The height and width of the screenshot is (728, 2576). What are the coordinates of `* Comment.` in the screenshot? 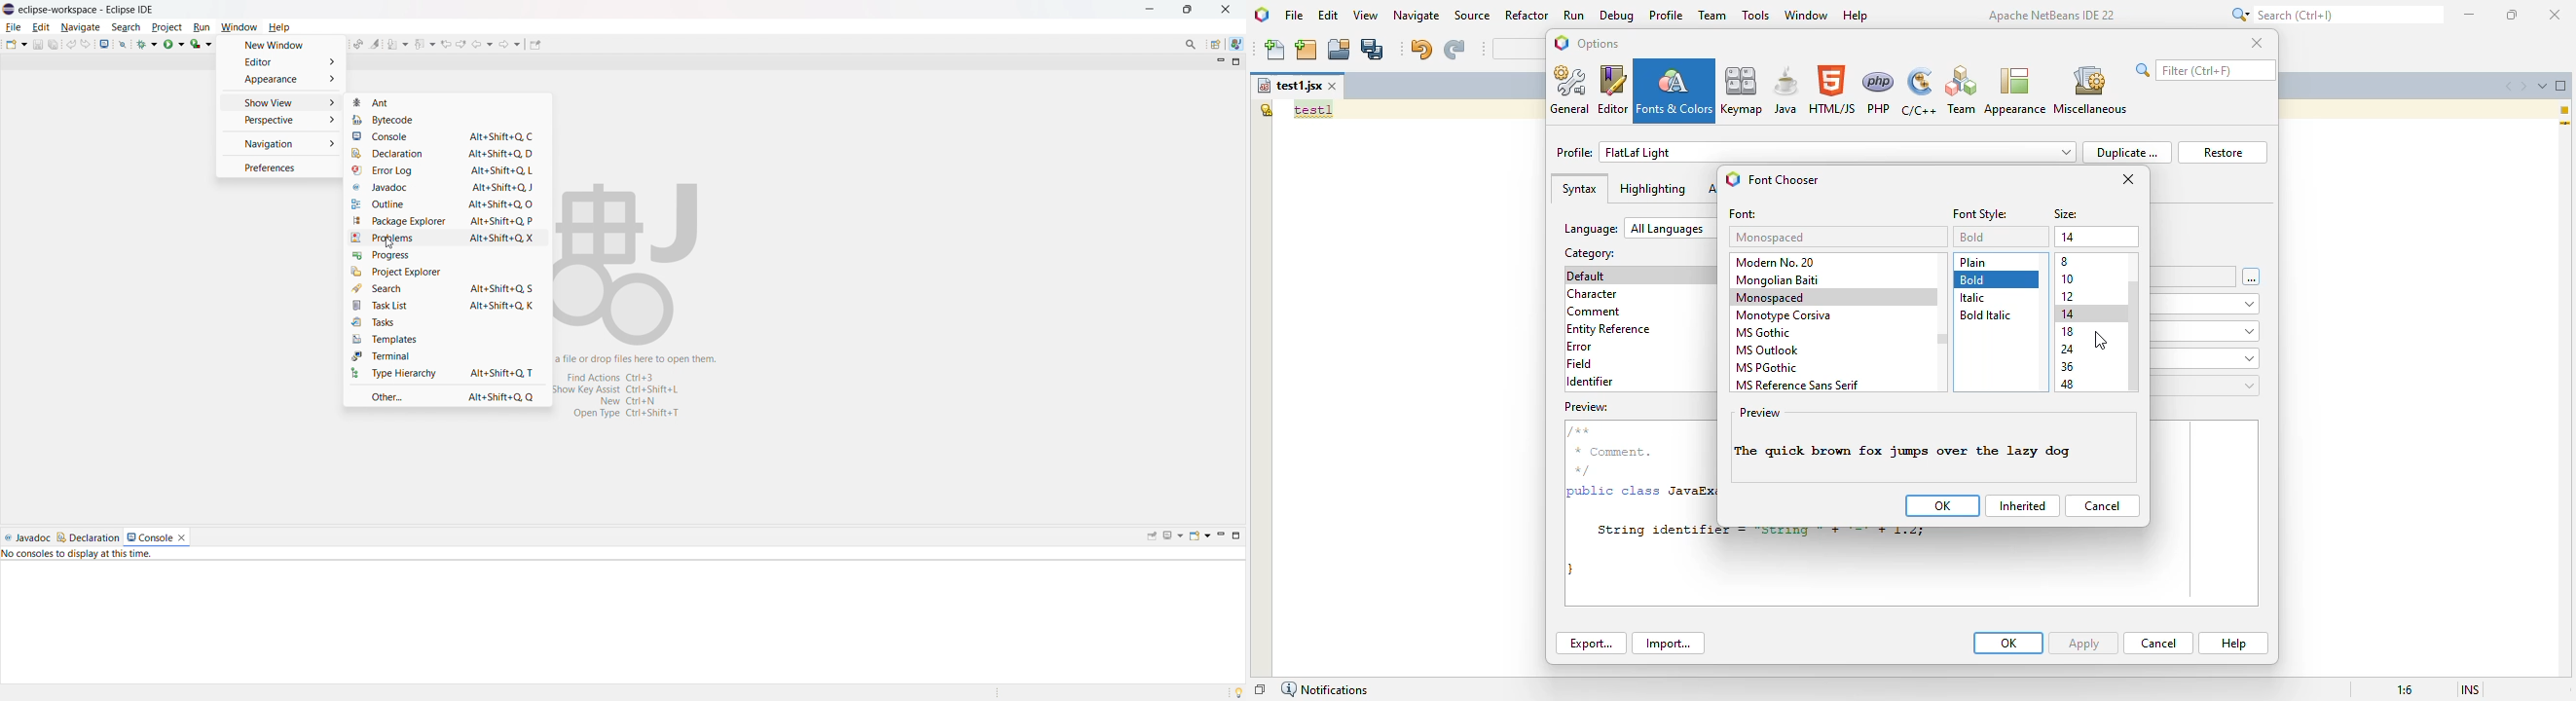 It's located at (1612, 452).